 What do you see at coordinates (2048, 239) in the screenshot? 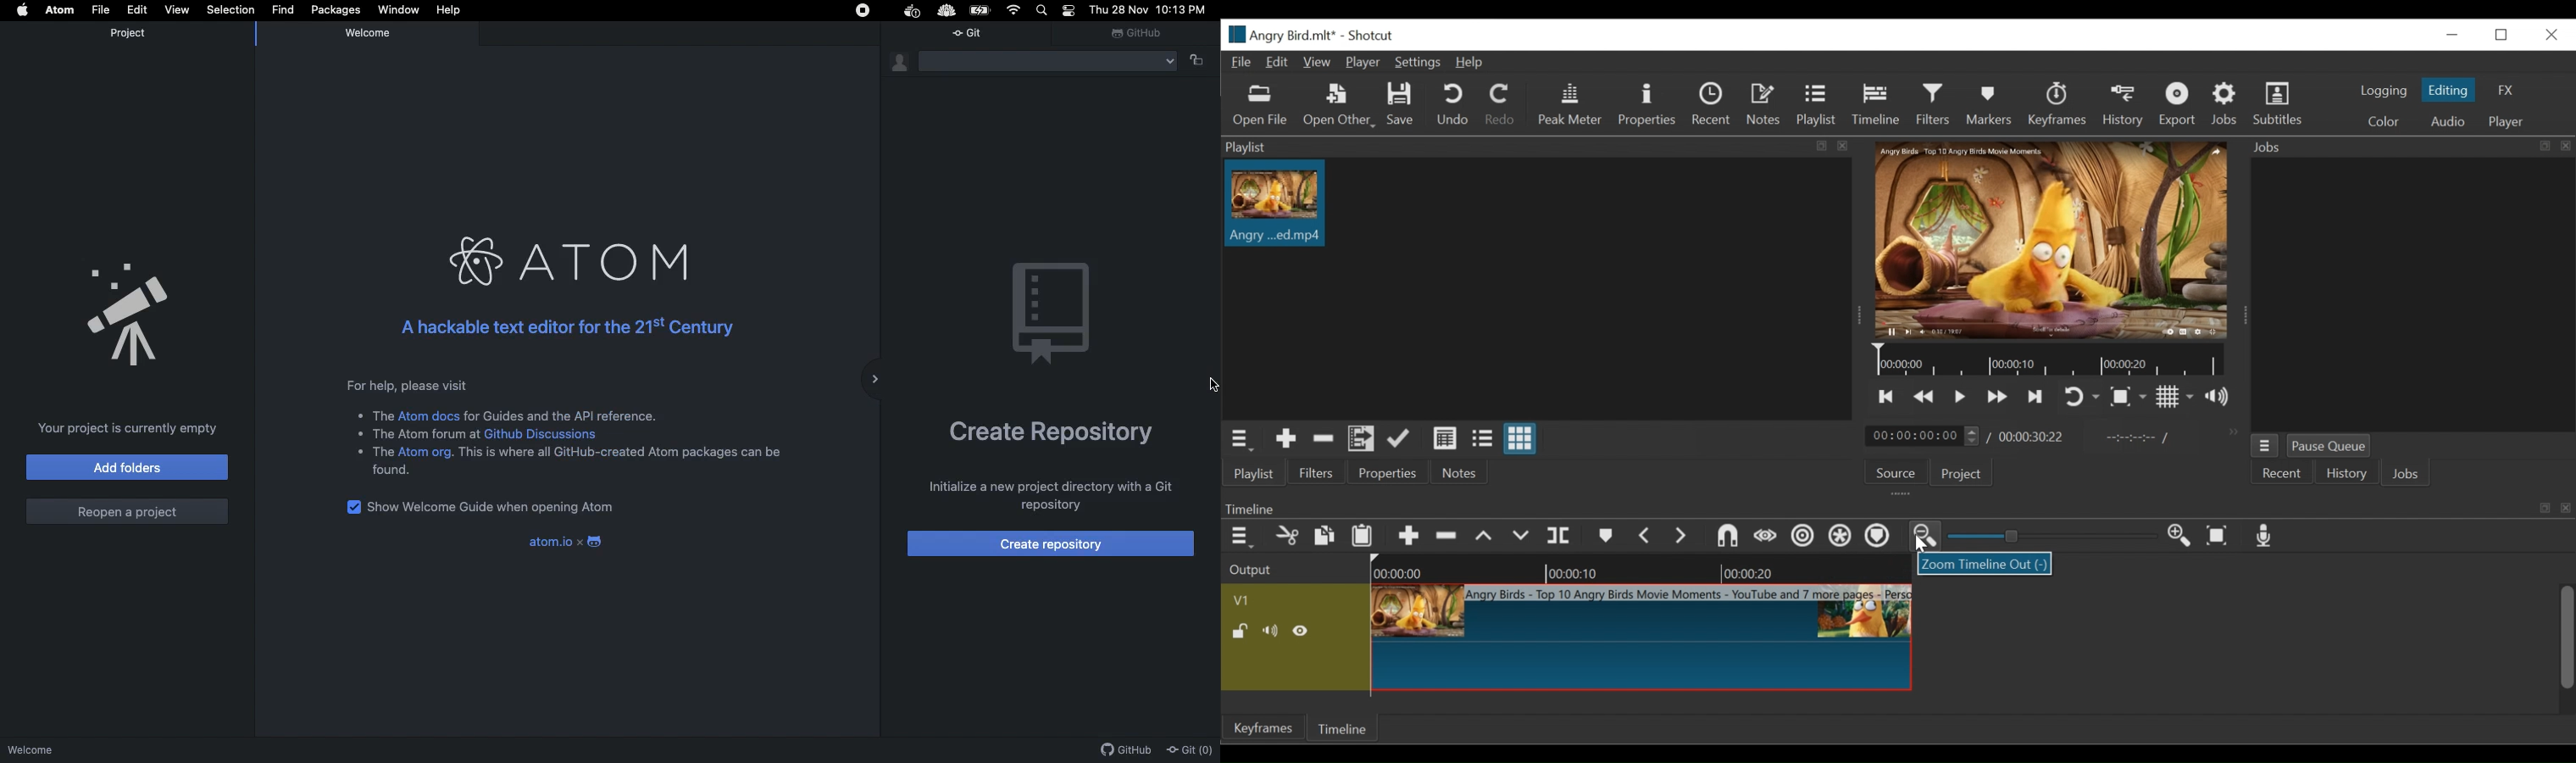
I see `Media Viewer` at bounding box center [2048, 239].